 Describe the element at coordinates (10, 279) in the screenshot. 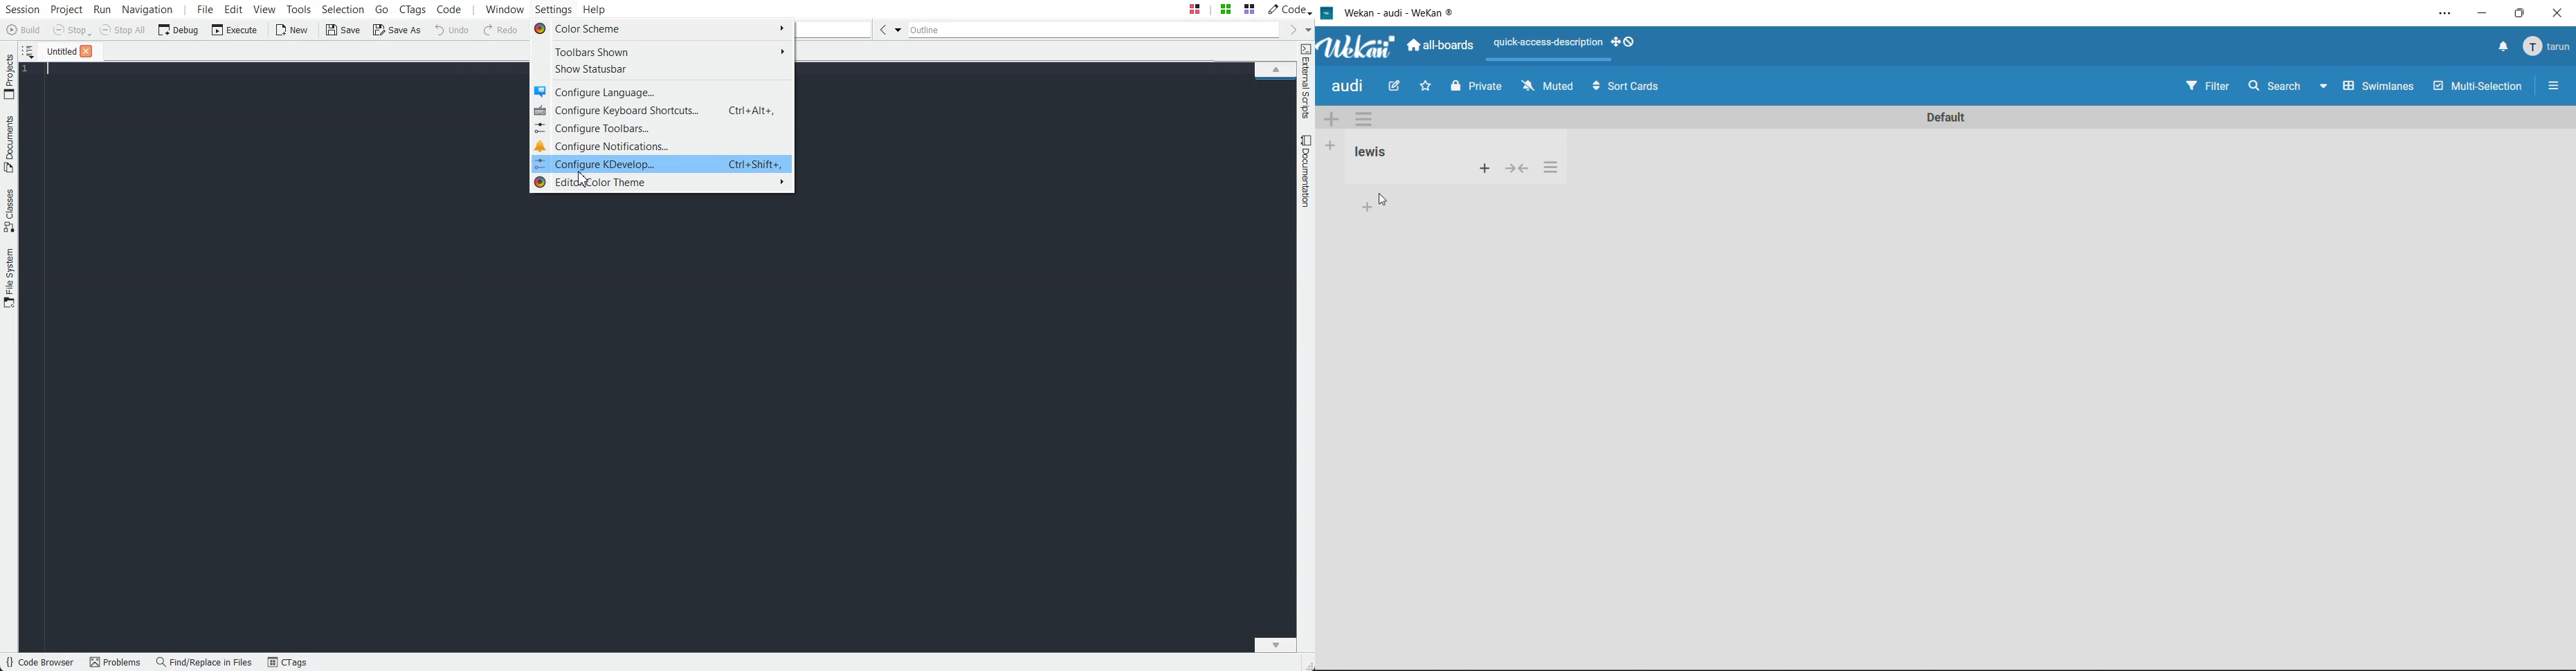

I see `File System` at that location.